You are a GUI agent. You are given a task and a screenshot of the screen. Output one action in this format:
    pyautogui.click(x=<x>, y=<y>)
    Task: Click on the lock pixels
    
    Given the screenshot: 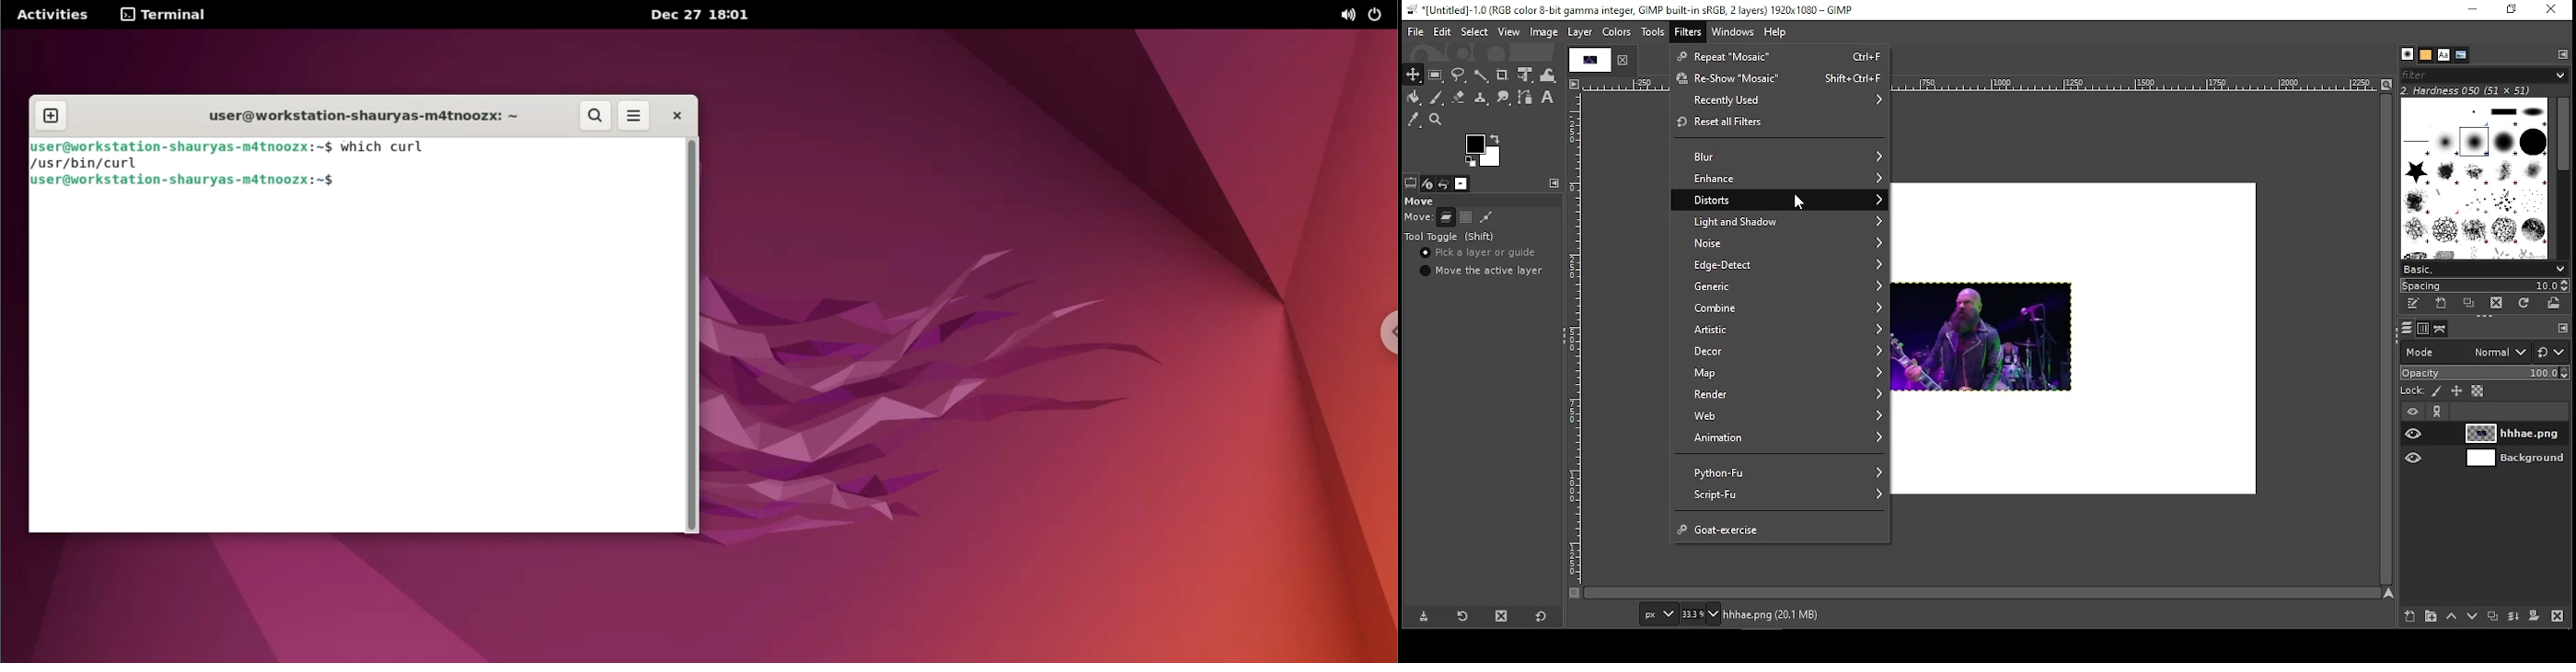 What is the action you would take?
    pyautogui.click(x=2437, y=391)
    